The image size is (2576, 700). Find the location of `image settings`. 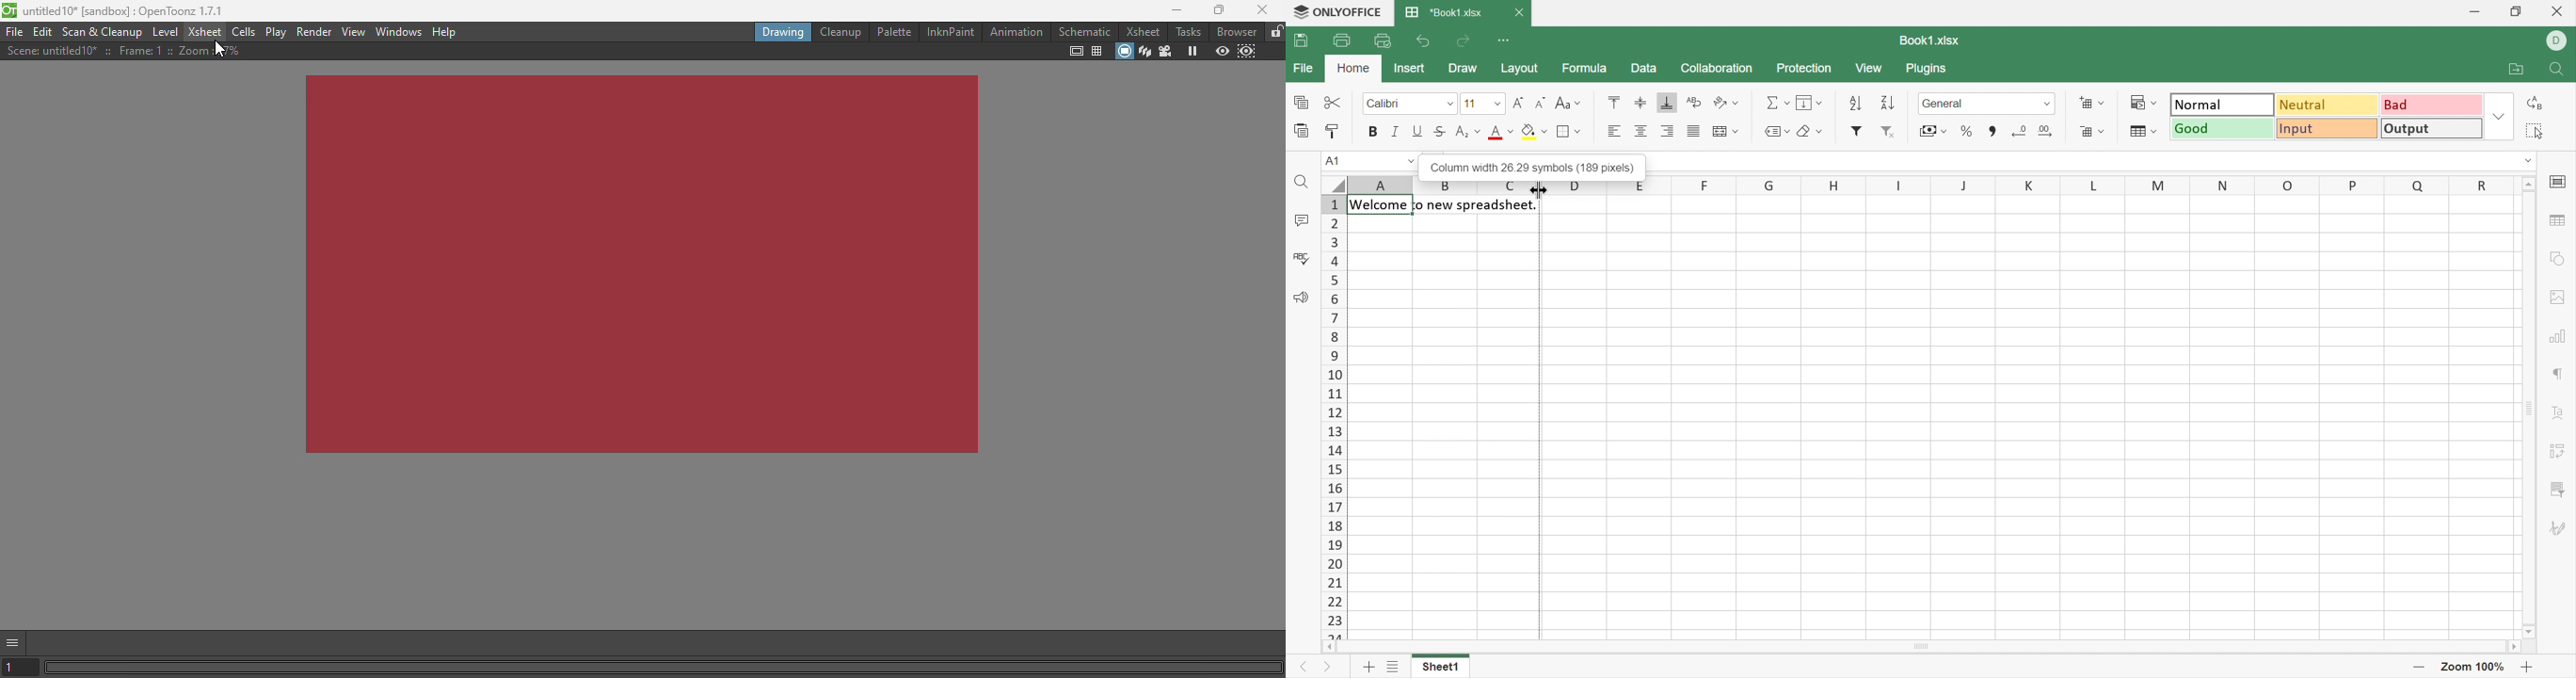

image settings is located at coordinates (2561, 297).